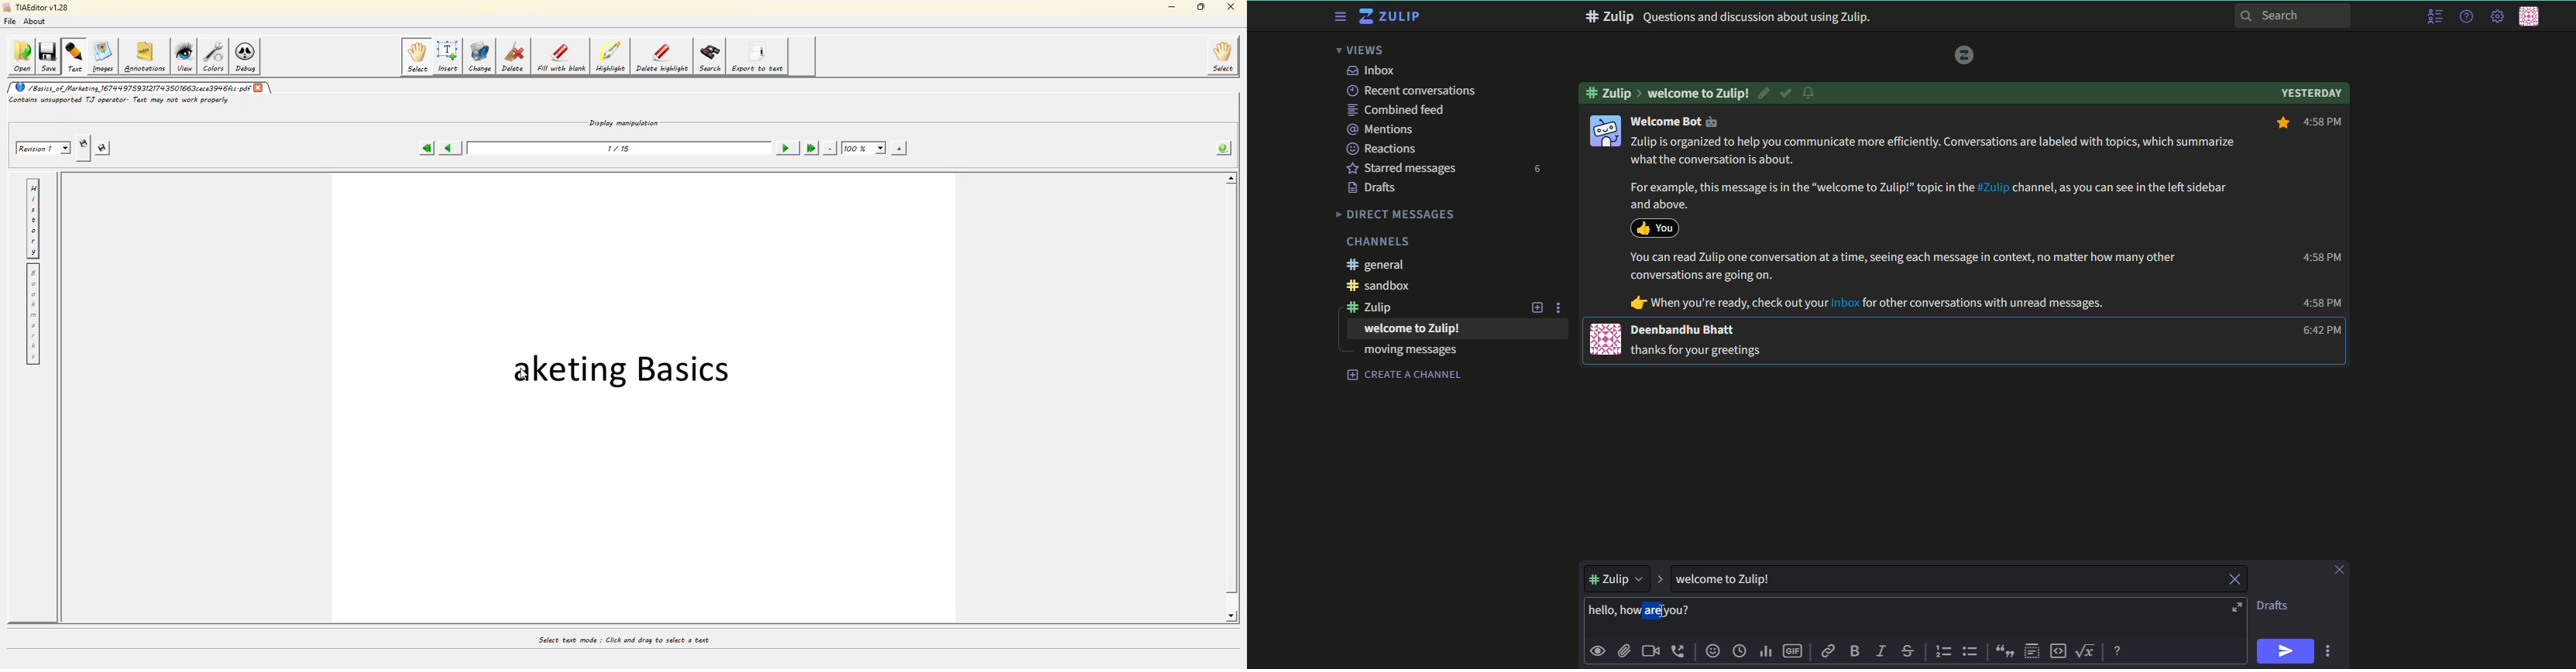  What do you see at coordinates (1700, 349) in the screenshot?
I see `thanks for your greetings` at bounding box center [1700, 349].